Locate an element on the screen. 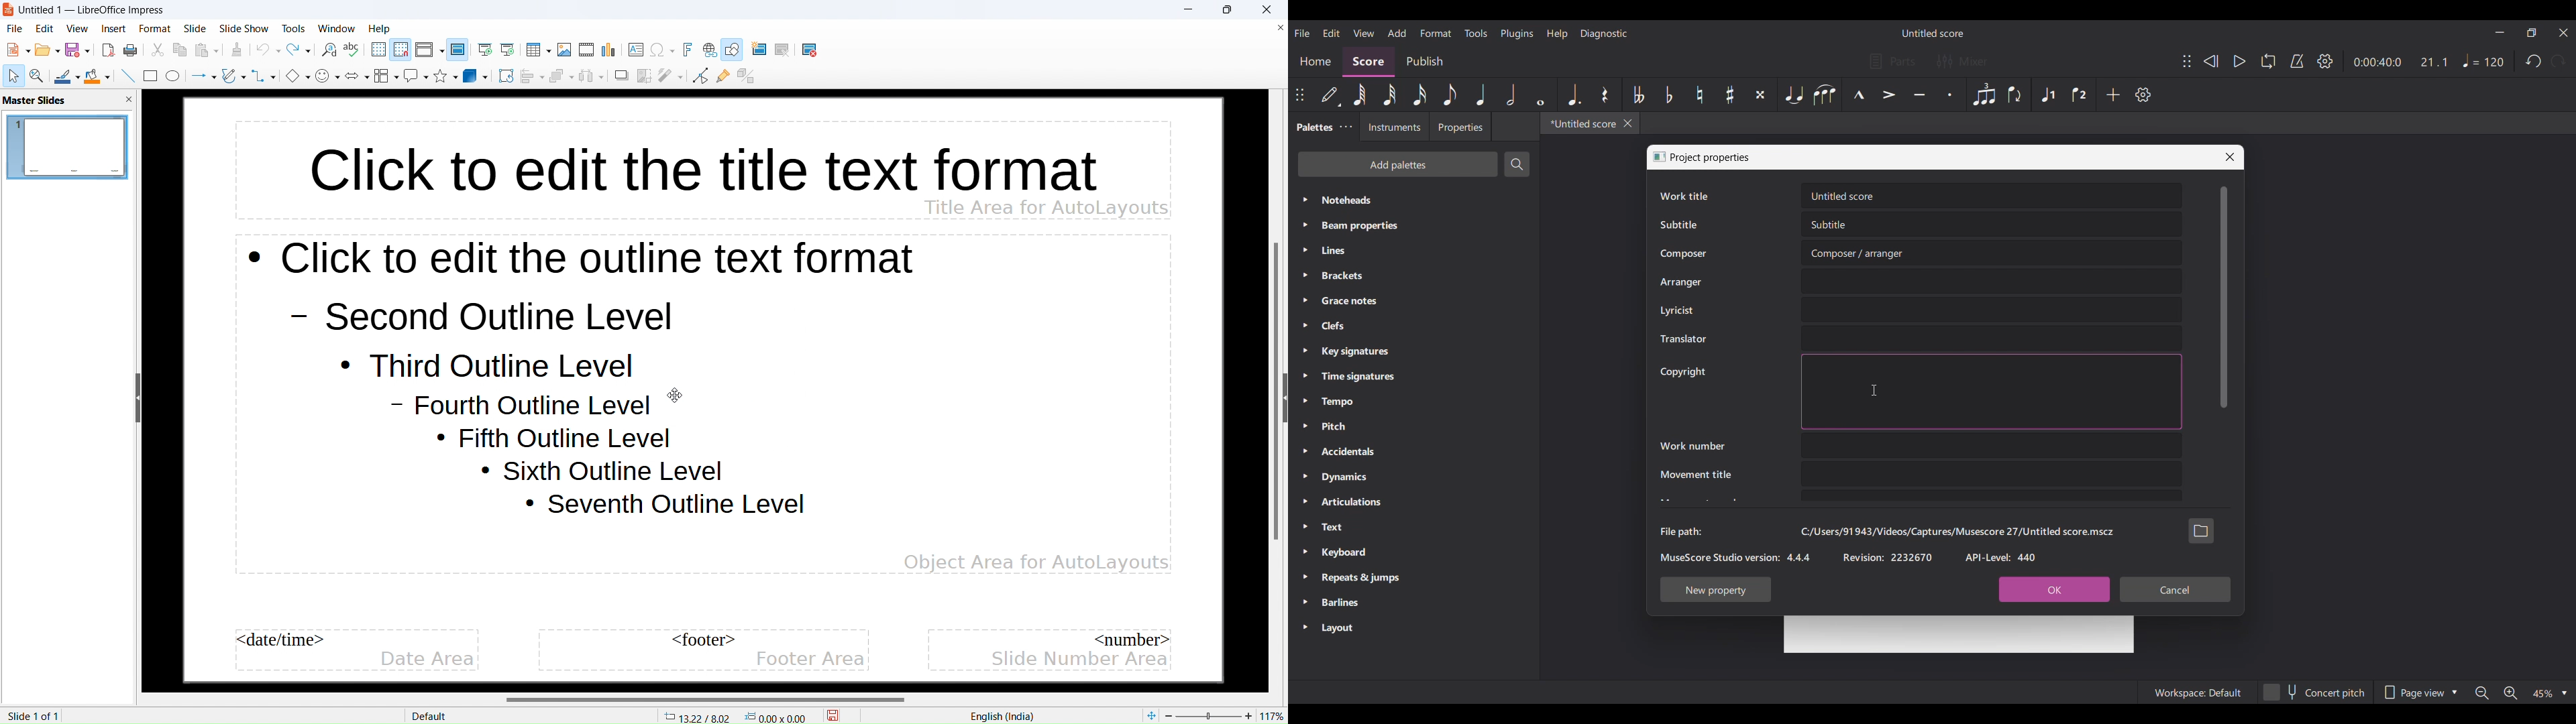  Text box for Movement title is located at coordinates (1992, 474).